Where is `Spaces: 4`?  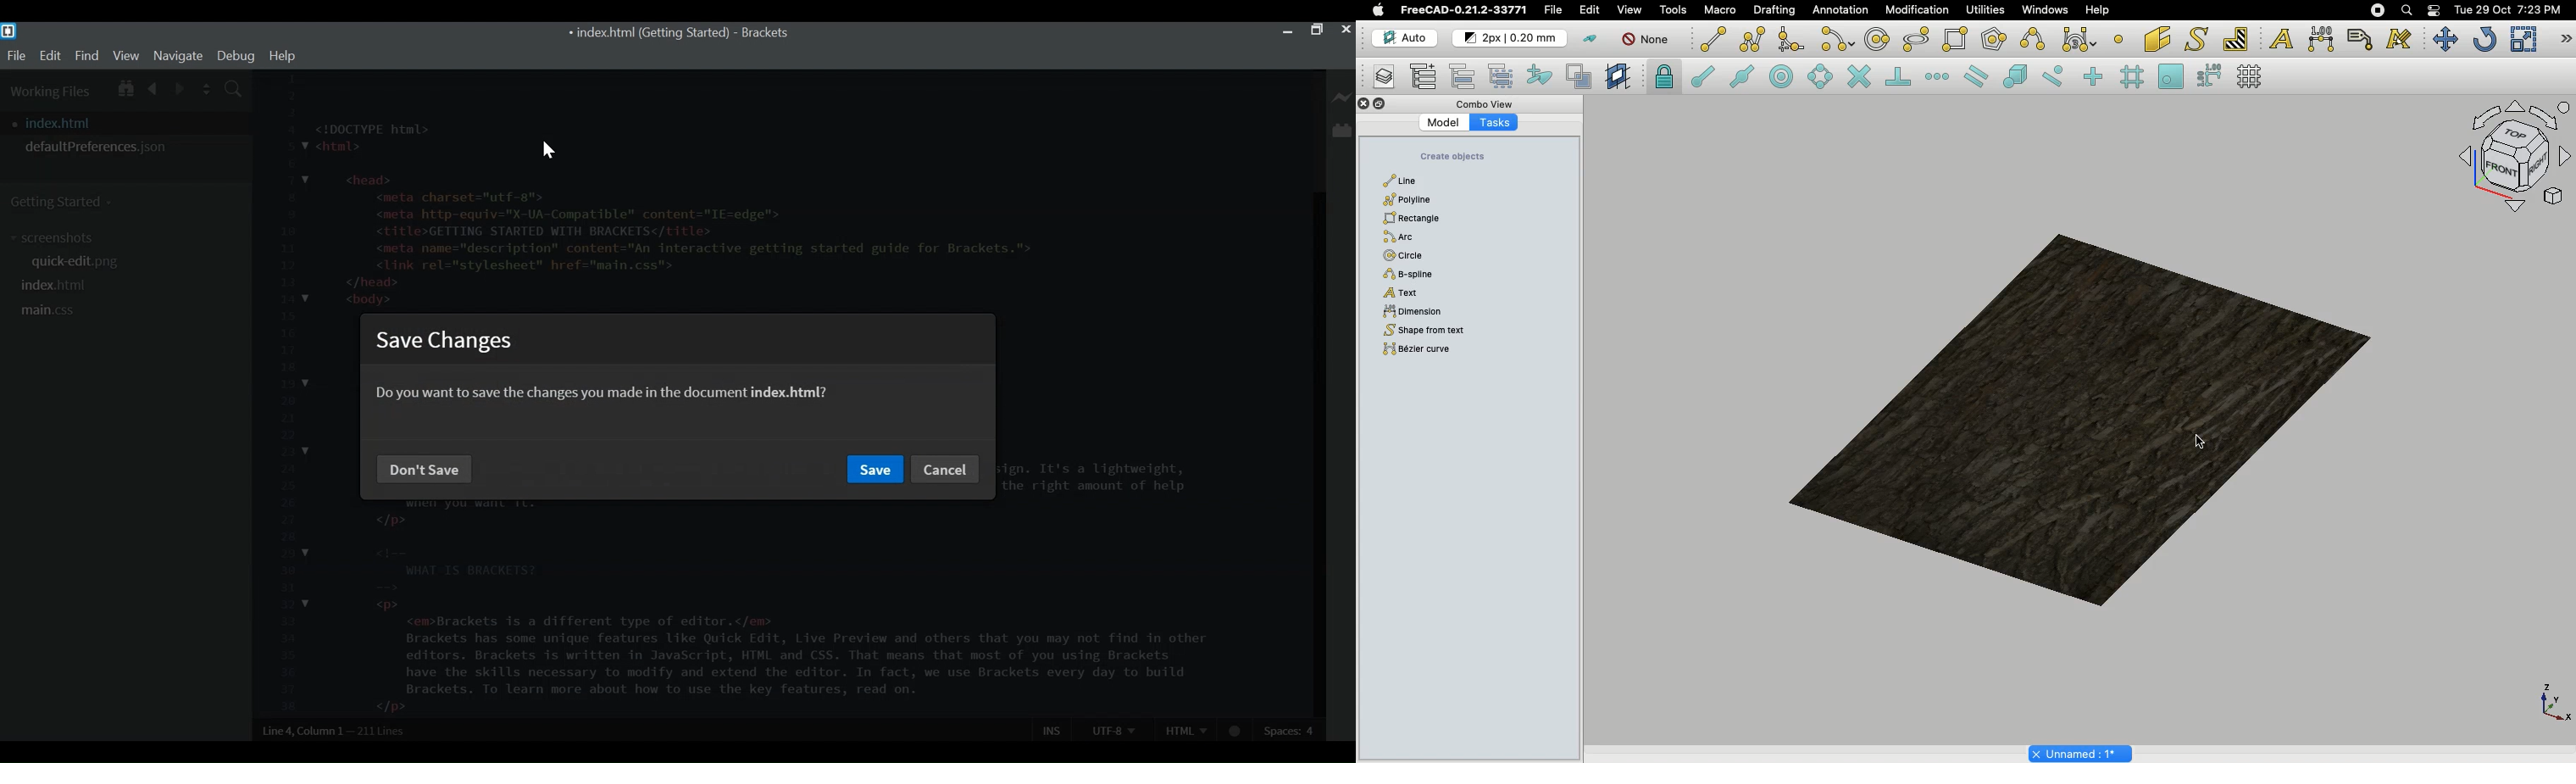
Spaces: 4 is located at coordinates (1291, 730).